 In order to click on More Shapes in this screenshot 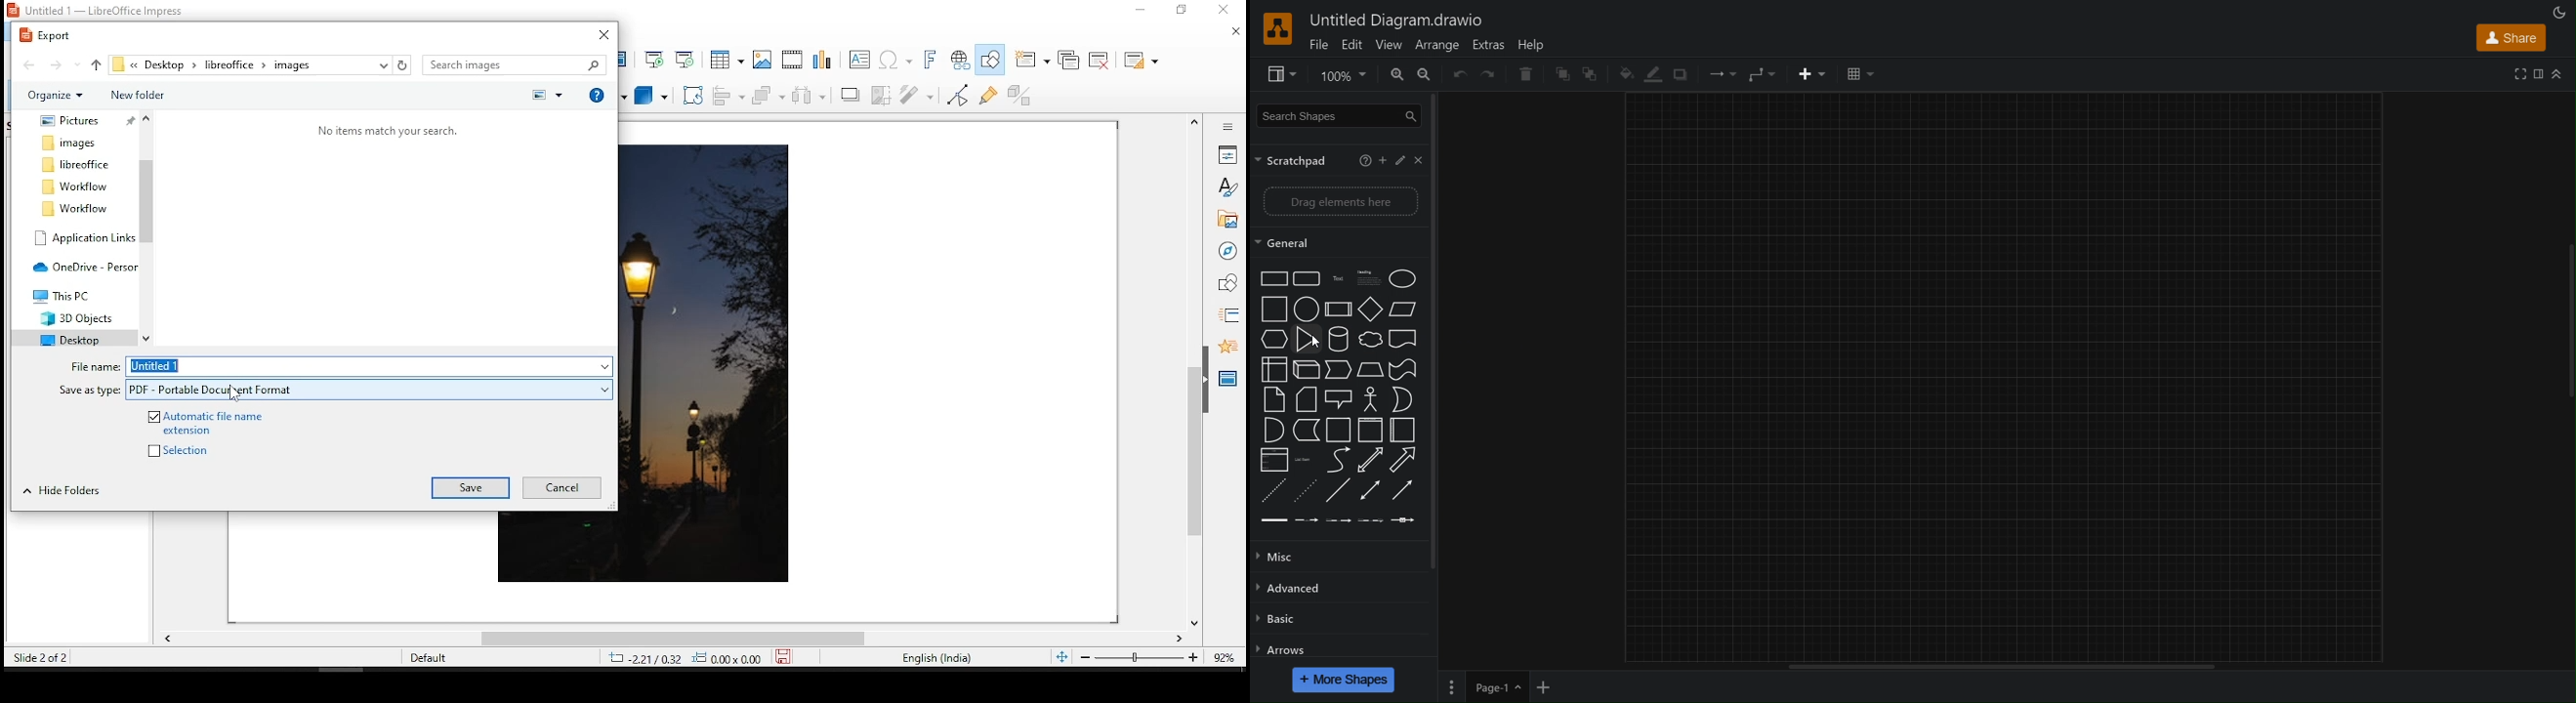, I will do `click(1344, 680)`.